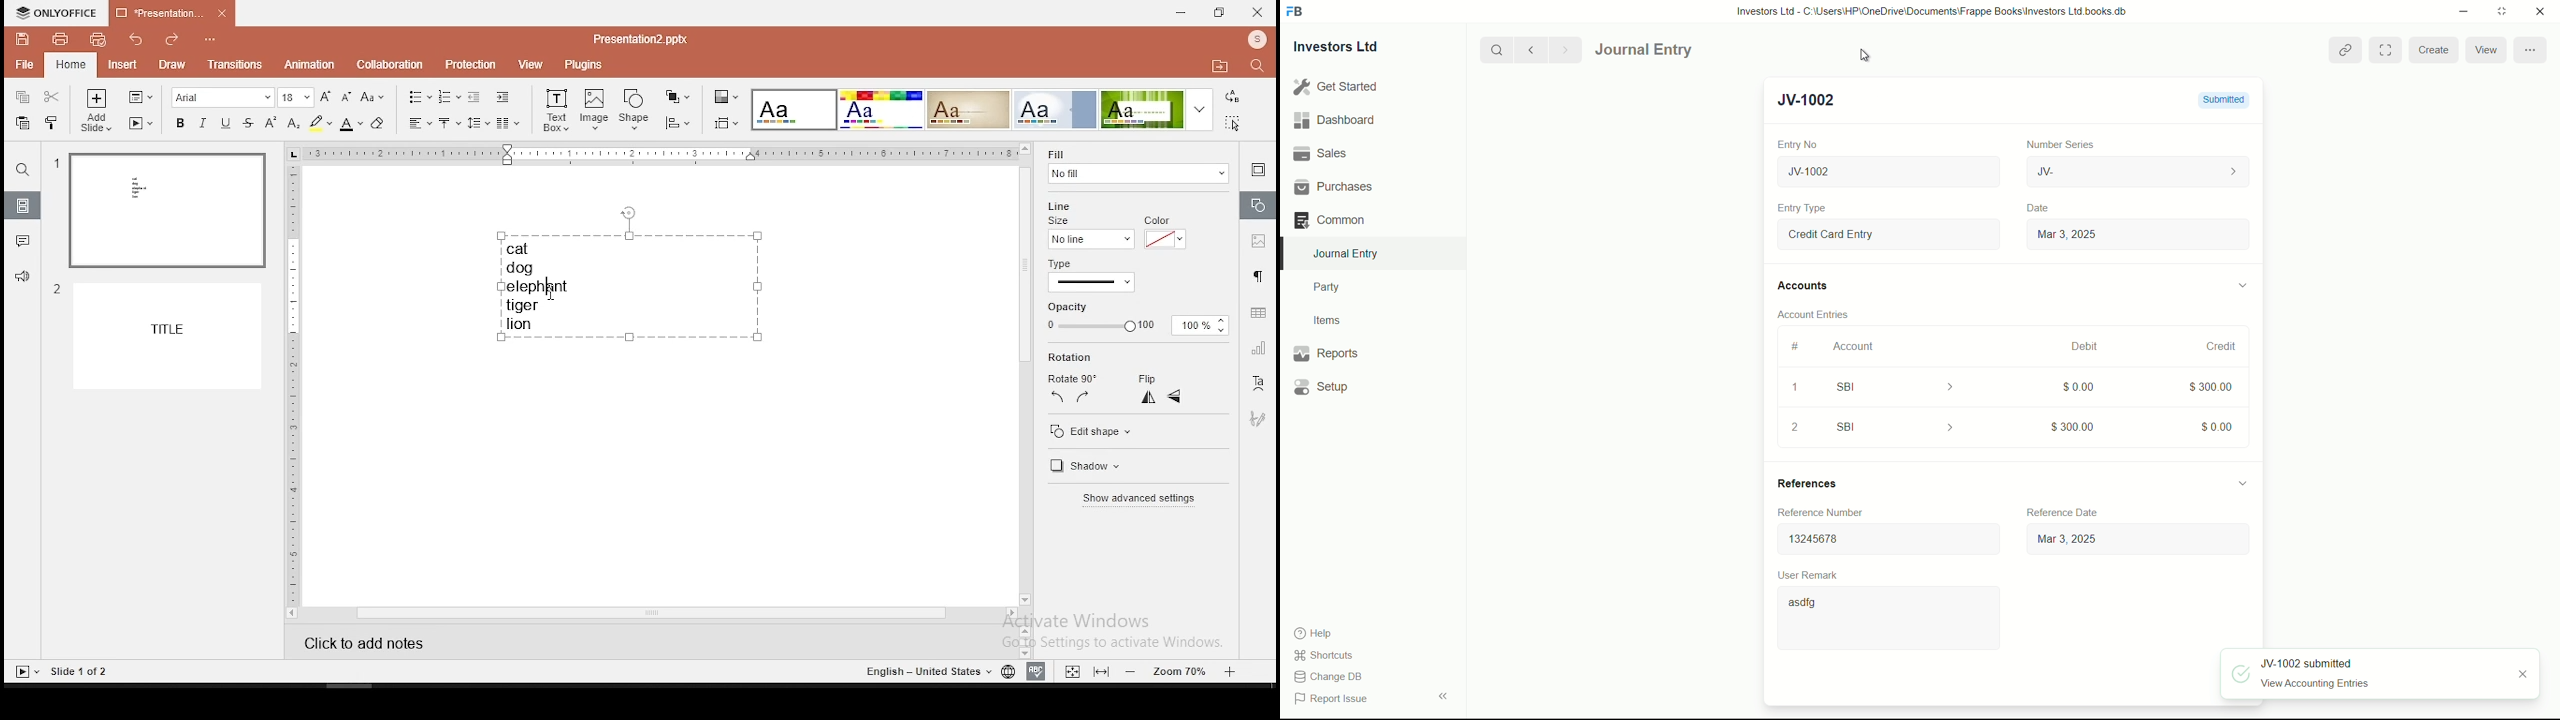 This screenshot has height=728, width=2576. Describe the element at coordinates (660, 153) in the screenshot. I see `horizontal scale` at that location.